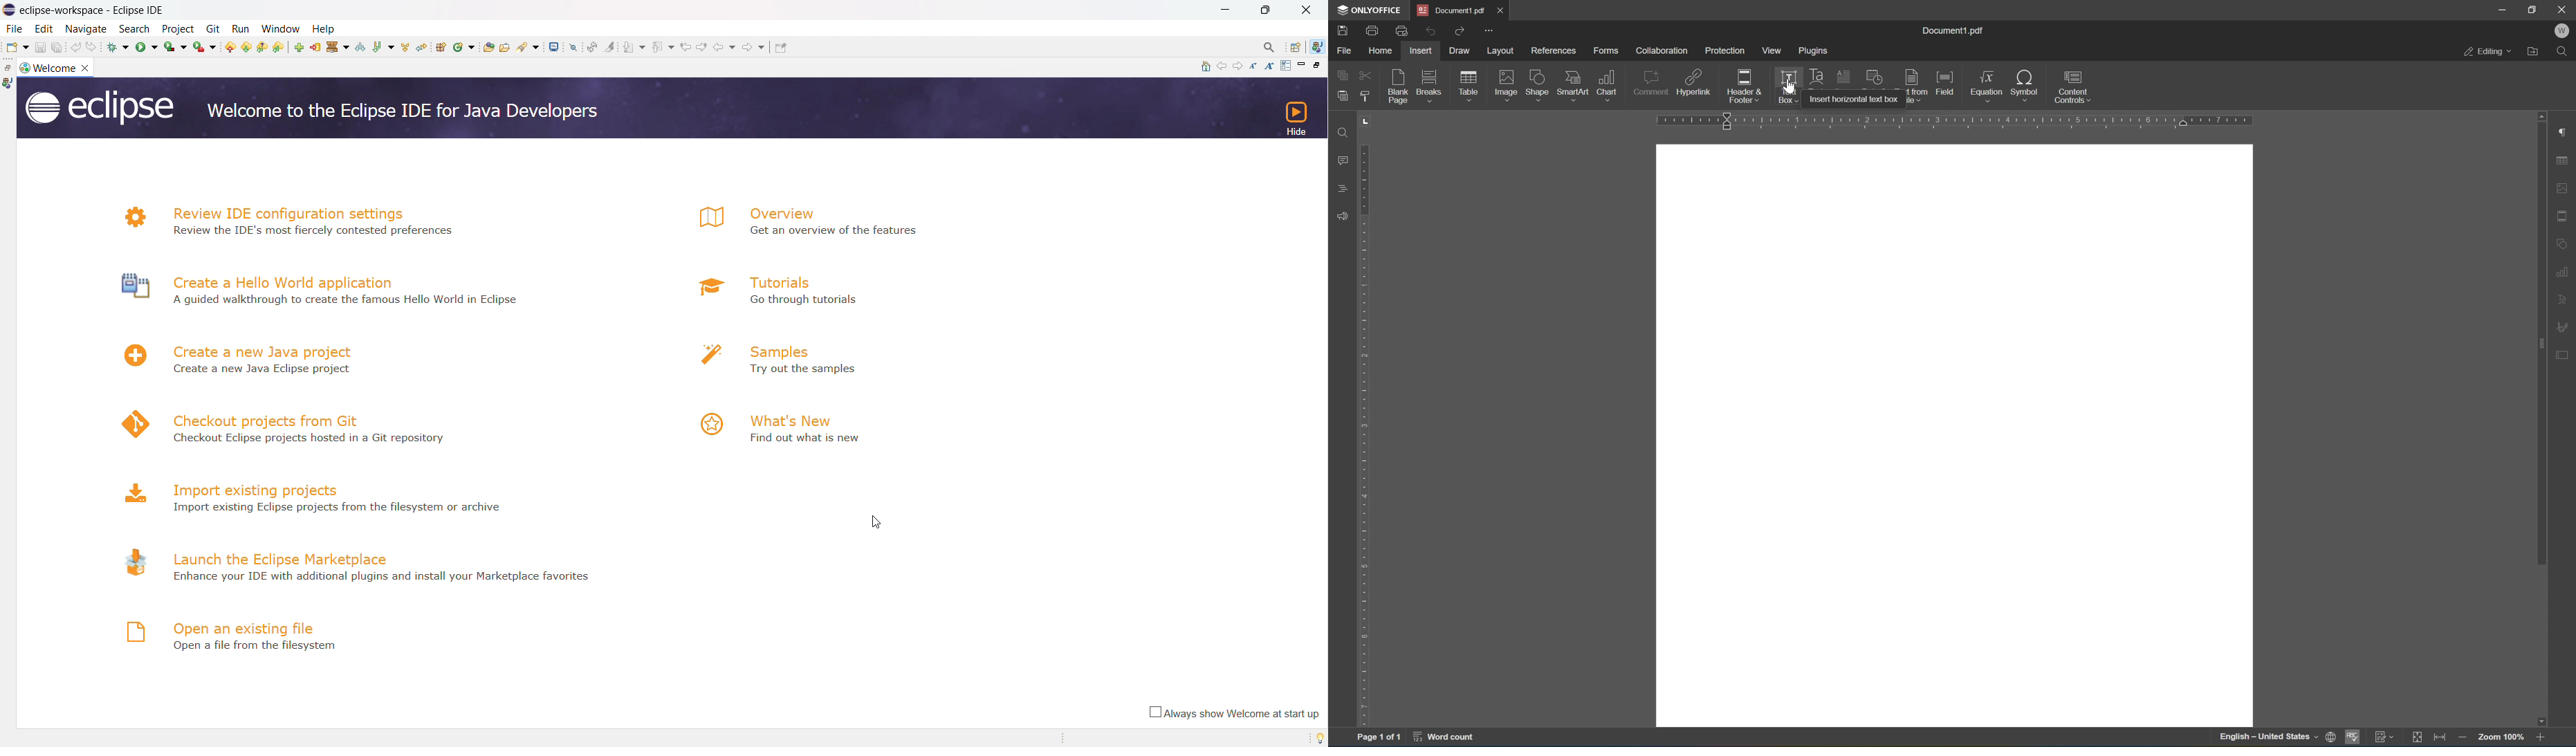 The height and width of the screenshot is (756, 2576). Describe the element at coordinates (1302, 65) in the screenshot. I see `minimize page` at that location.